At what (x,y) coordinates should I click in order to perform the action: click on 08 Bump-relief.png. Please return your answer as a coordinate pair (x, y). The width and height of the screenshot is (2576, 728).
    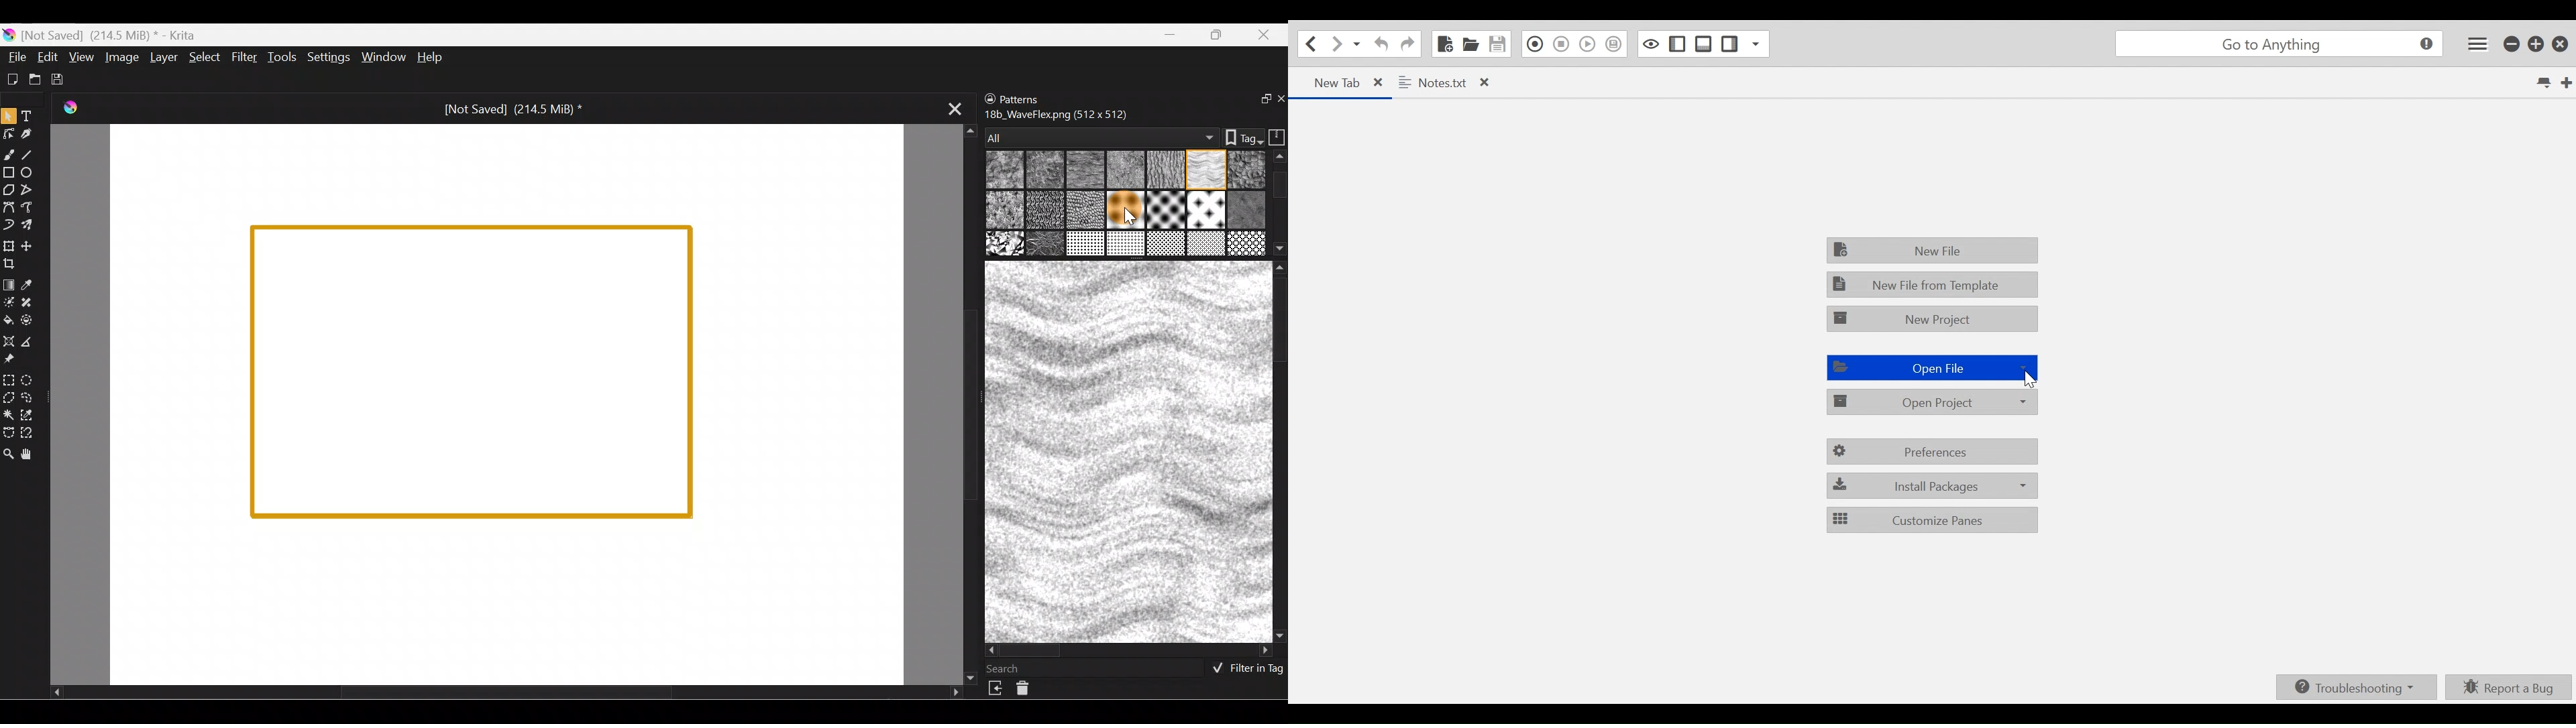
    Looking at the image, I should click on (1006, 211).